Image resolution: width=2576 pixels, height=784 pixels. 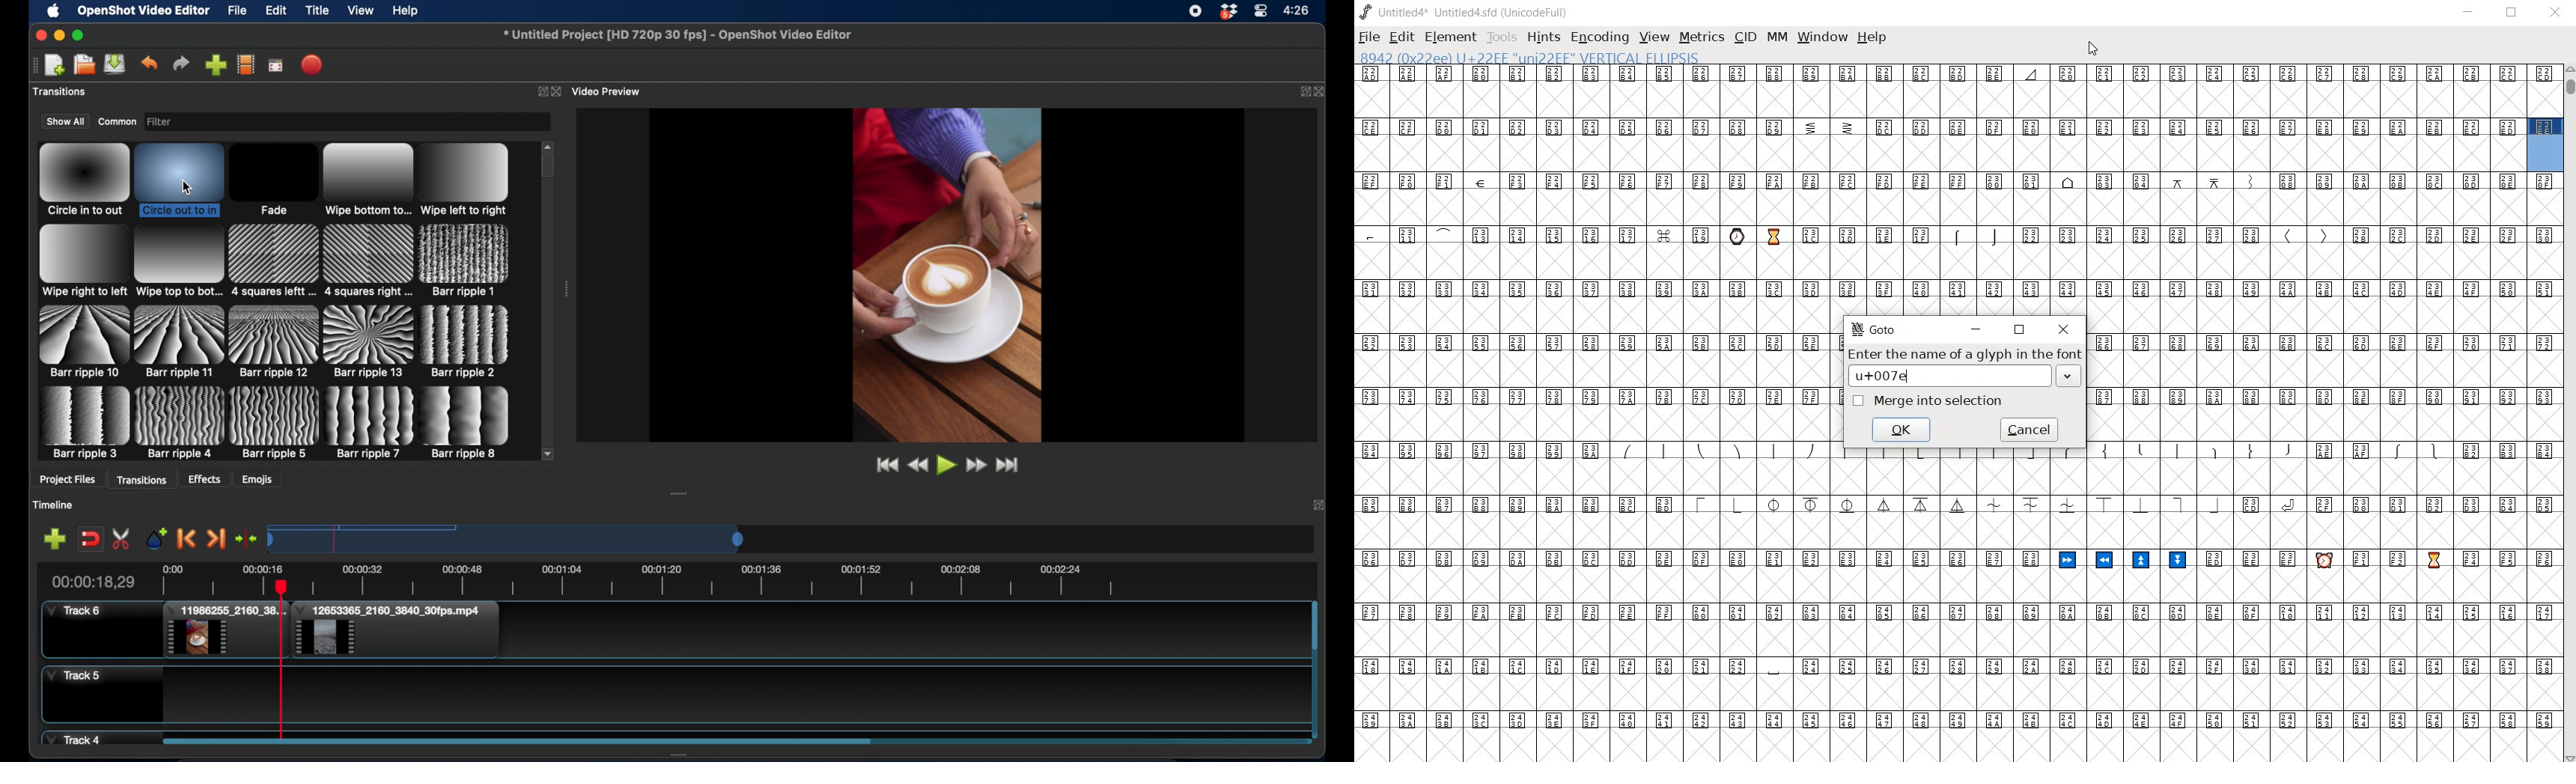 What do you see at coordinates (144, 11) in the screenshot?
I see `openshot video editor` at bounding box center [144, 11].